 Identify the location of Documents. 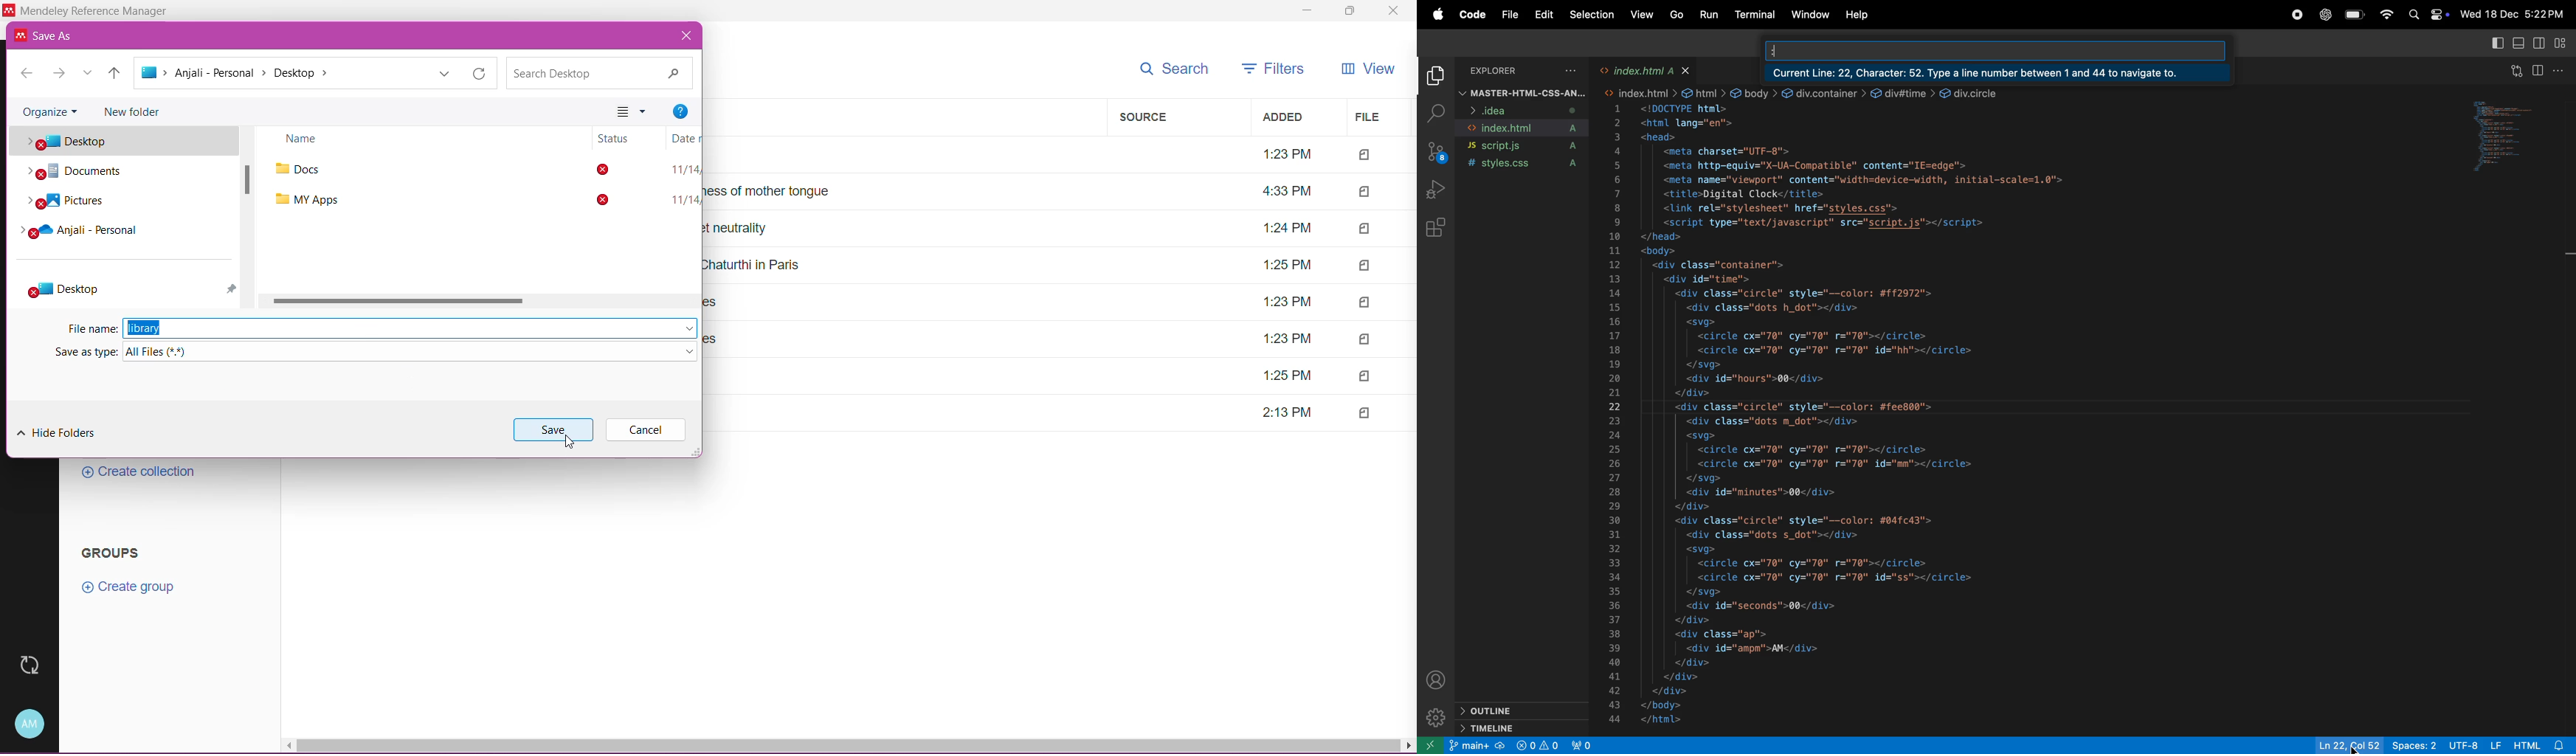
(94, 173).